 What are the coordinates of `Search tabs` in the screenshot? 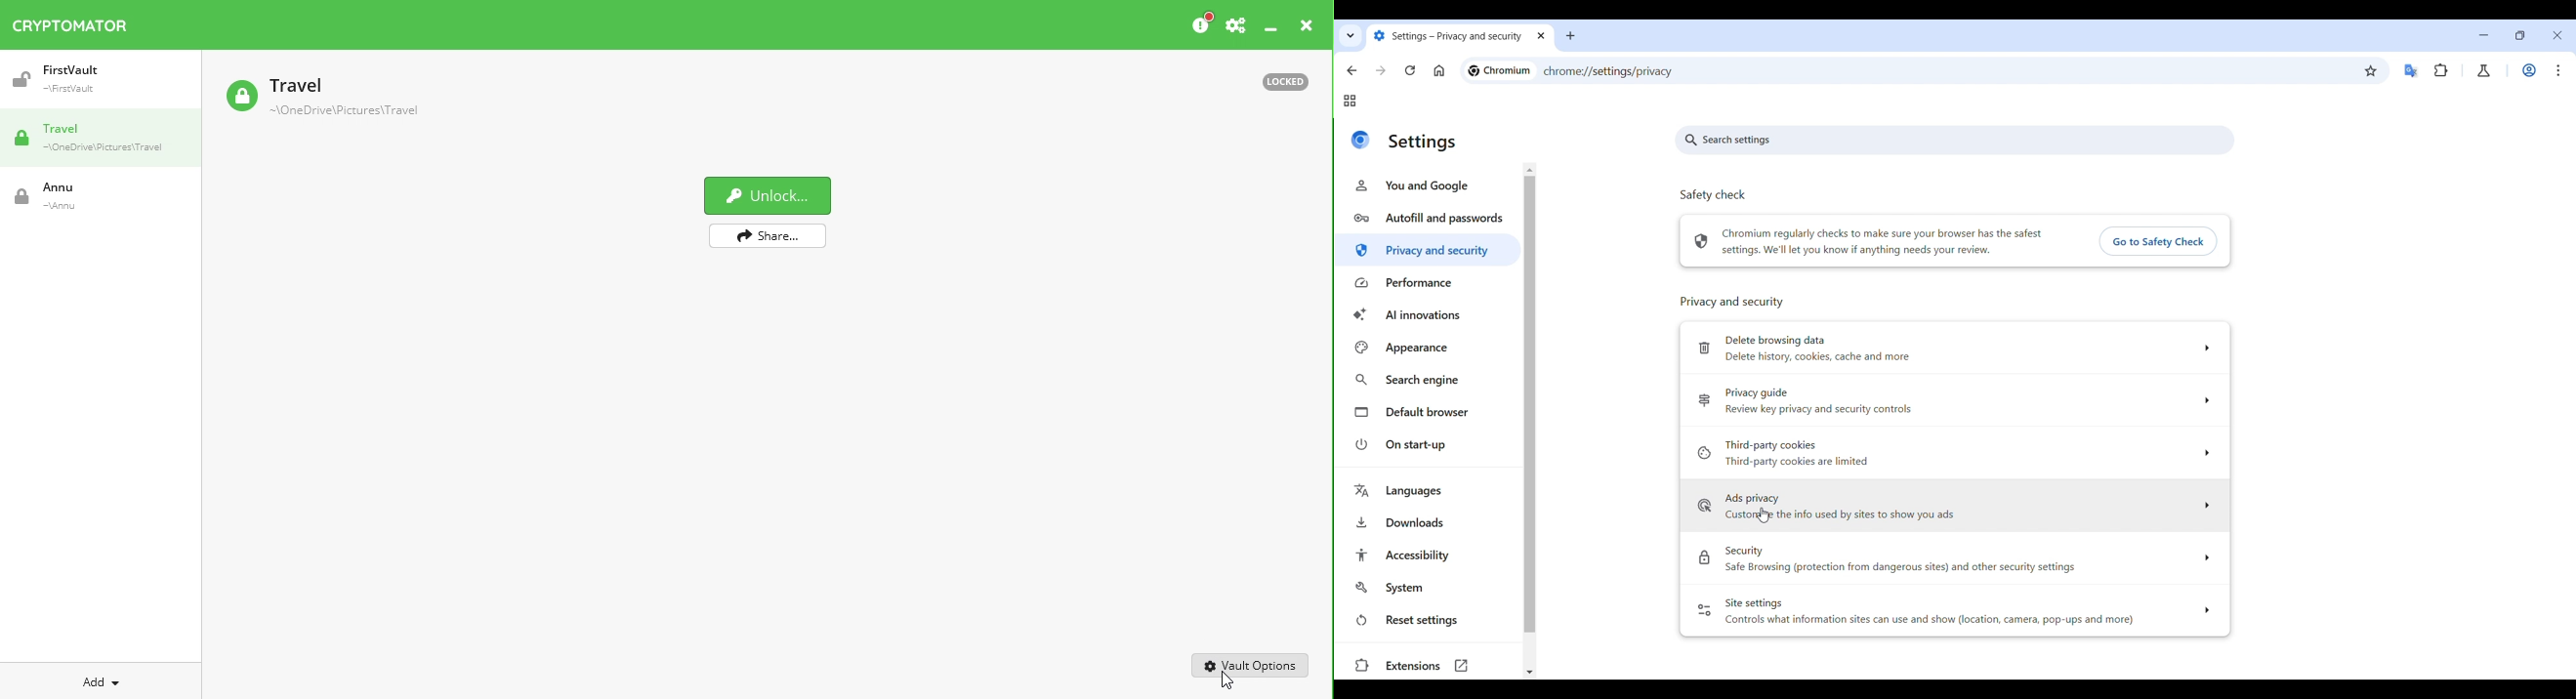 It's located at (1351, 36).